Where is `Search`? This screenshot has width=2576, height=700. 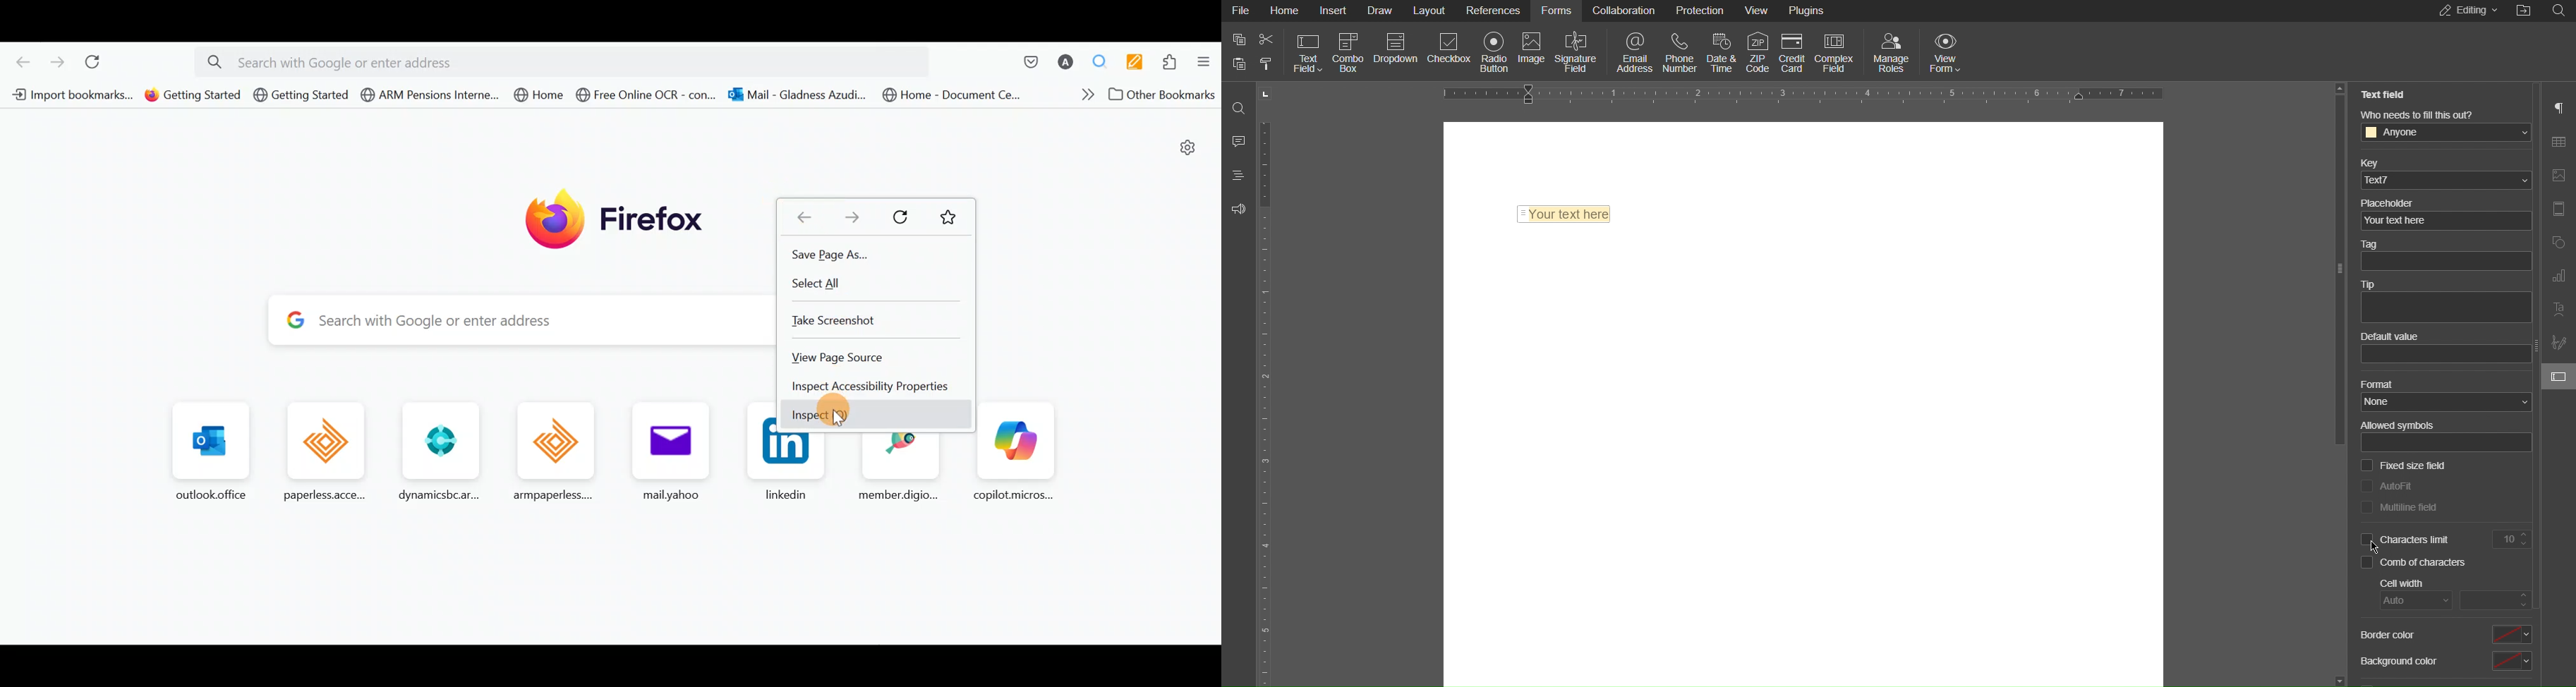 Search is located at coordinates (1237, 103).